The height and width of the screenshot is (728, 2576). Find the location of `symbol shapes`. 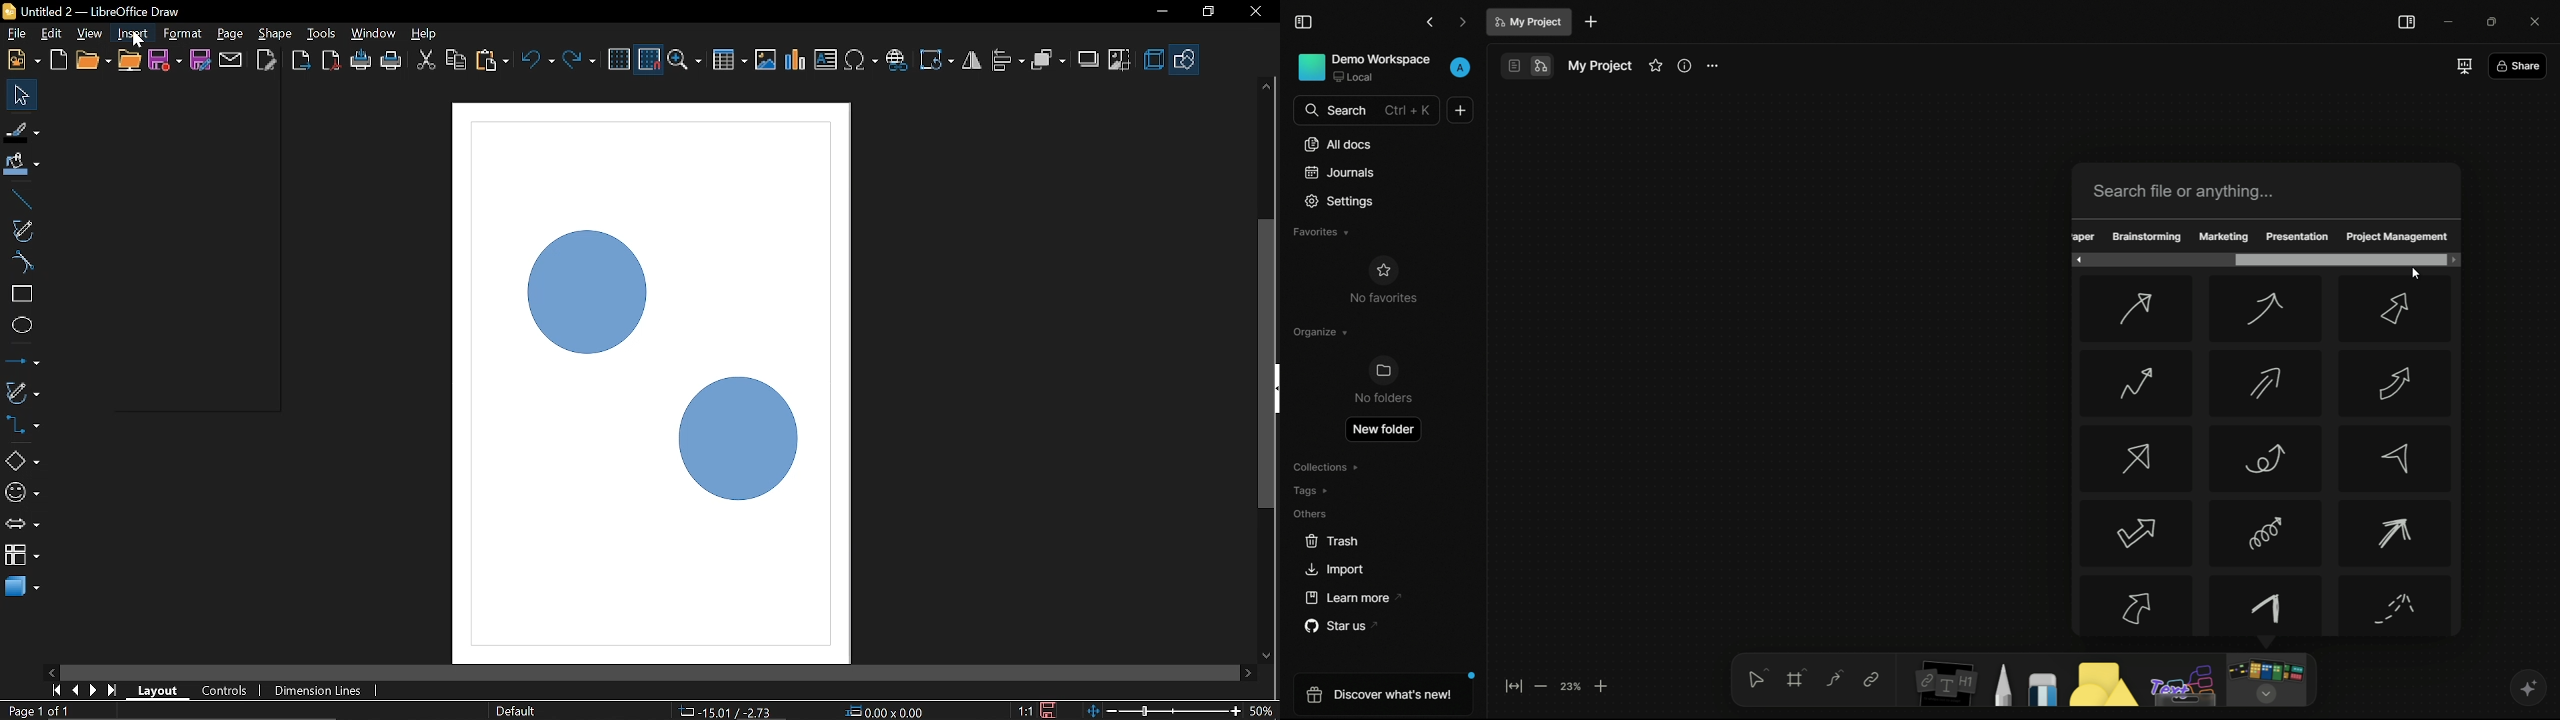

symbol shapes is located at coordinates (22, 496).